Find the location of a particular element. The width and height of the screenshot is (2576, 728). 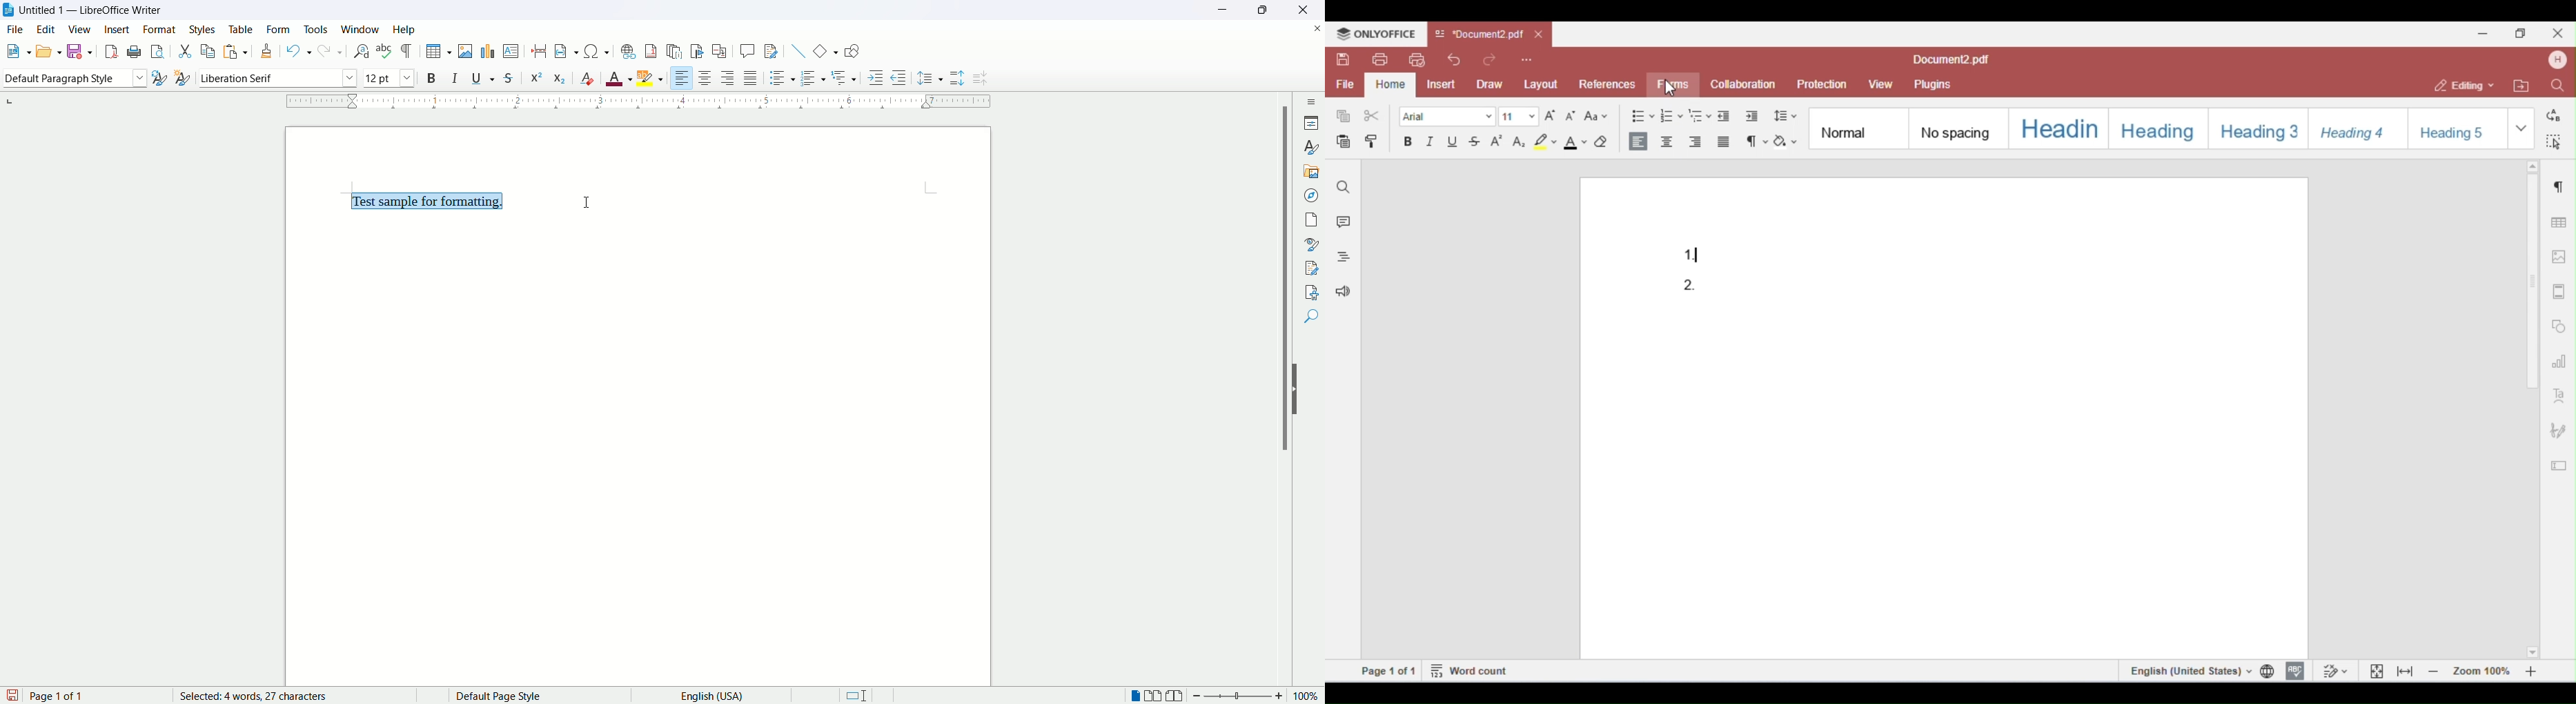

help is located at coordinates (407, 29).